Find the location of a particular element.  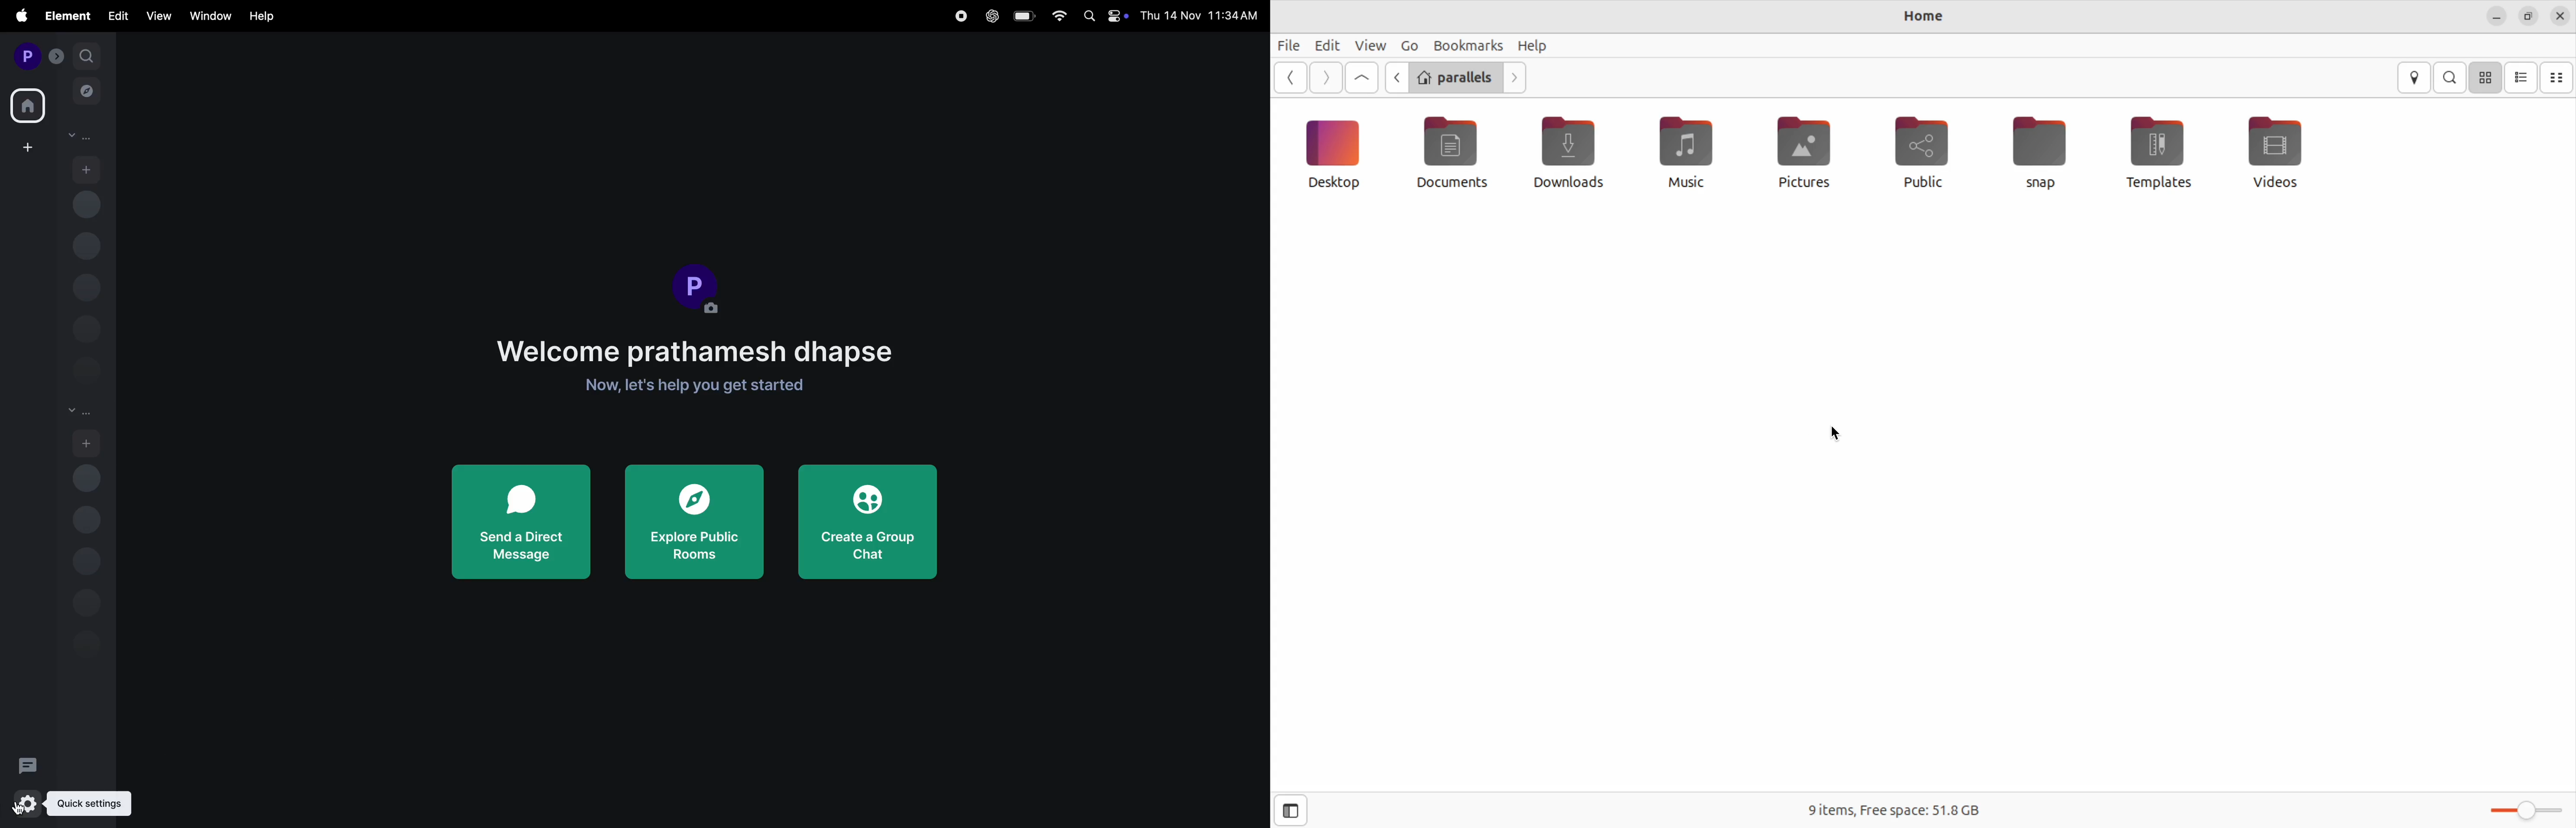

profile is located at coordinates (25, 55).